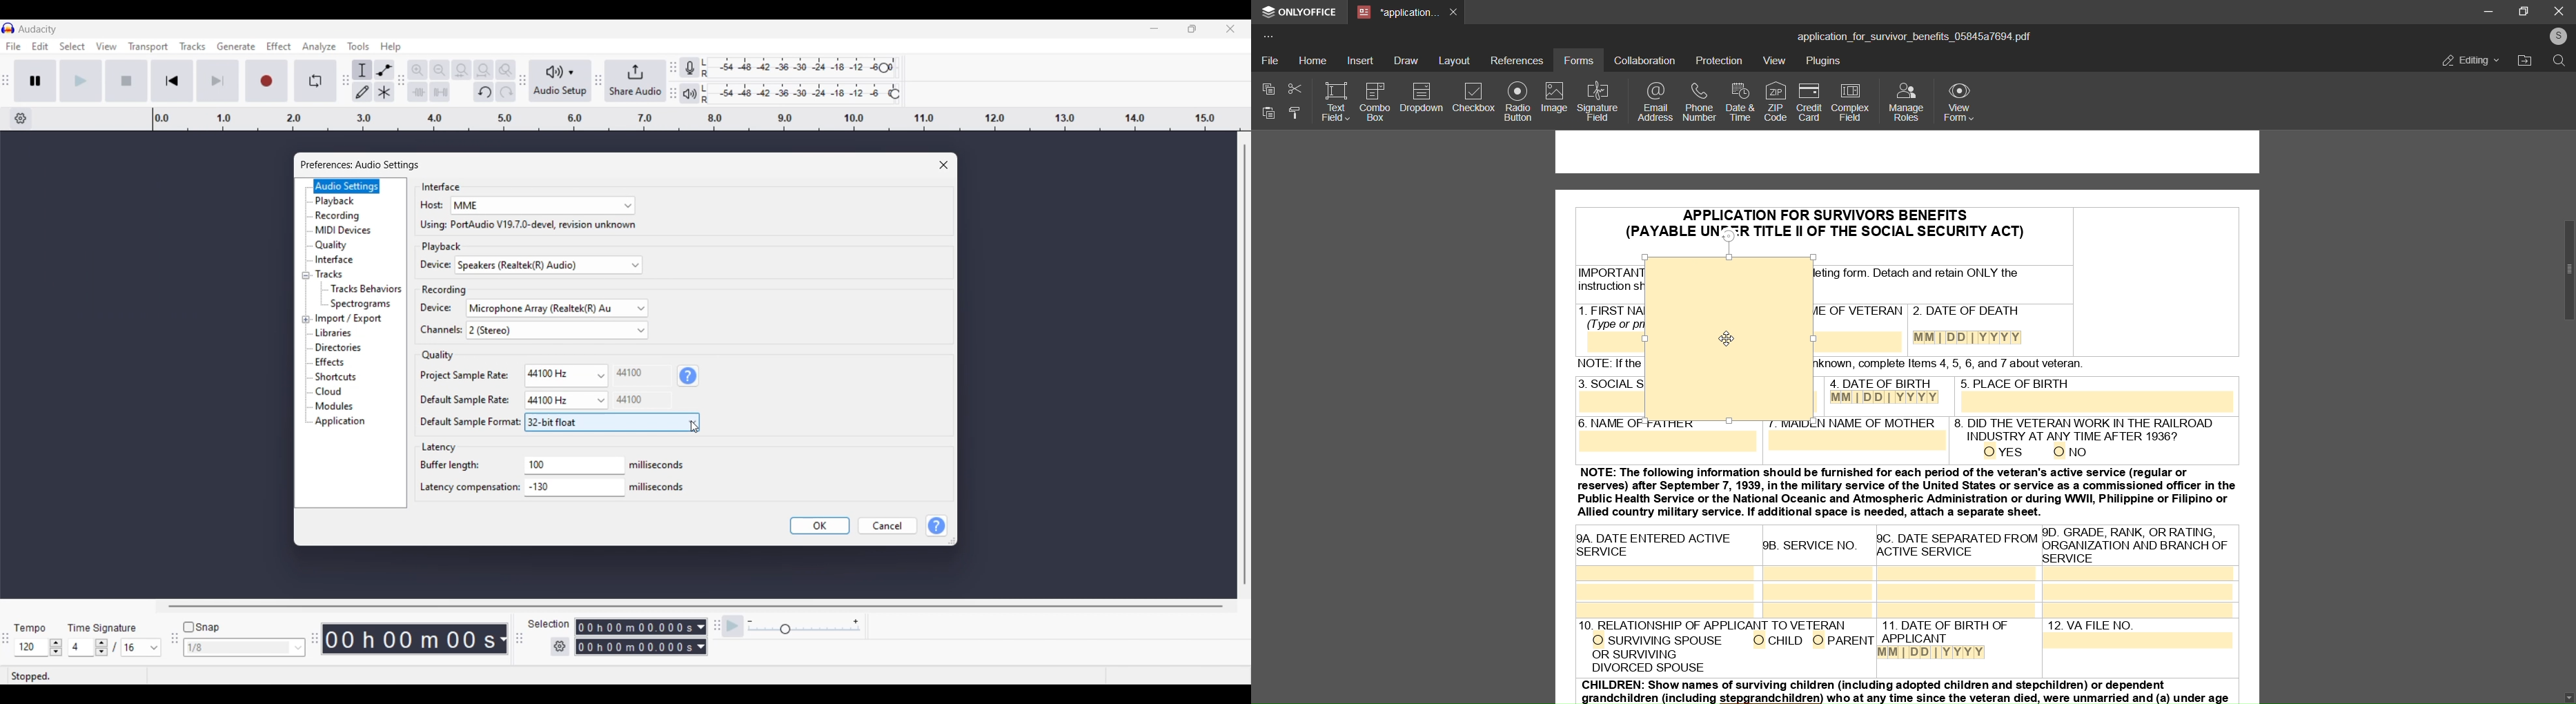 This screenshot has height=728, width=2576. I want to click on Zoom in, so click(417, 70).